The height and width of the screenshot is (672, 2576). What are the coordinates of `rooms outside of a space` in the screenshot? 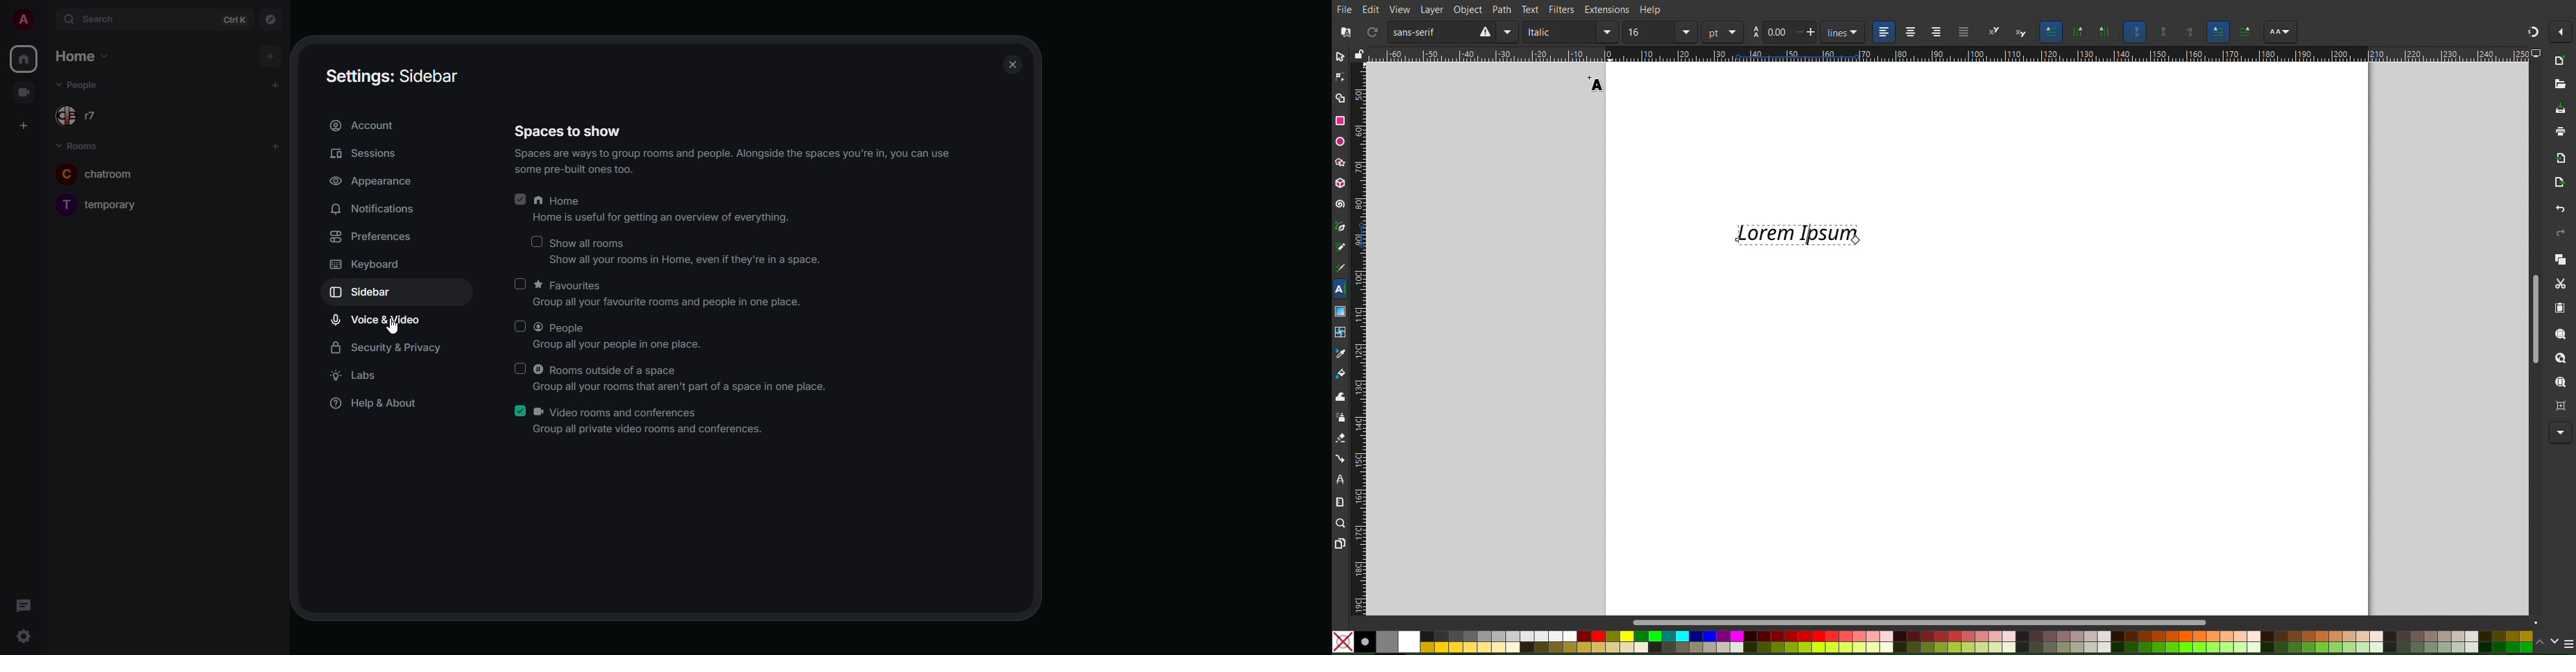 It's located at (680, 380).